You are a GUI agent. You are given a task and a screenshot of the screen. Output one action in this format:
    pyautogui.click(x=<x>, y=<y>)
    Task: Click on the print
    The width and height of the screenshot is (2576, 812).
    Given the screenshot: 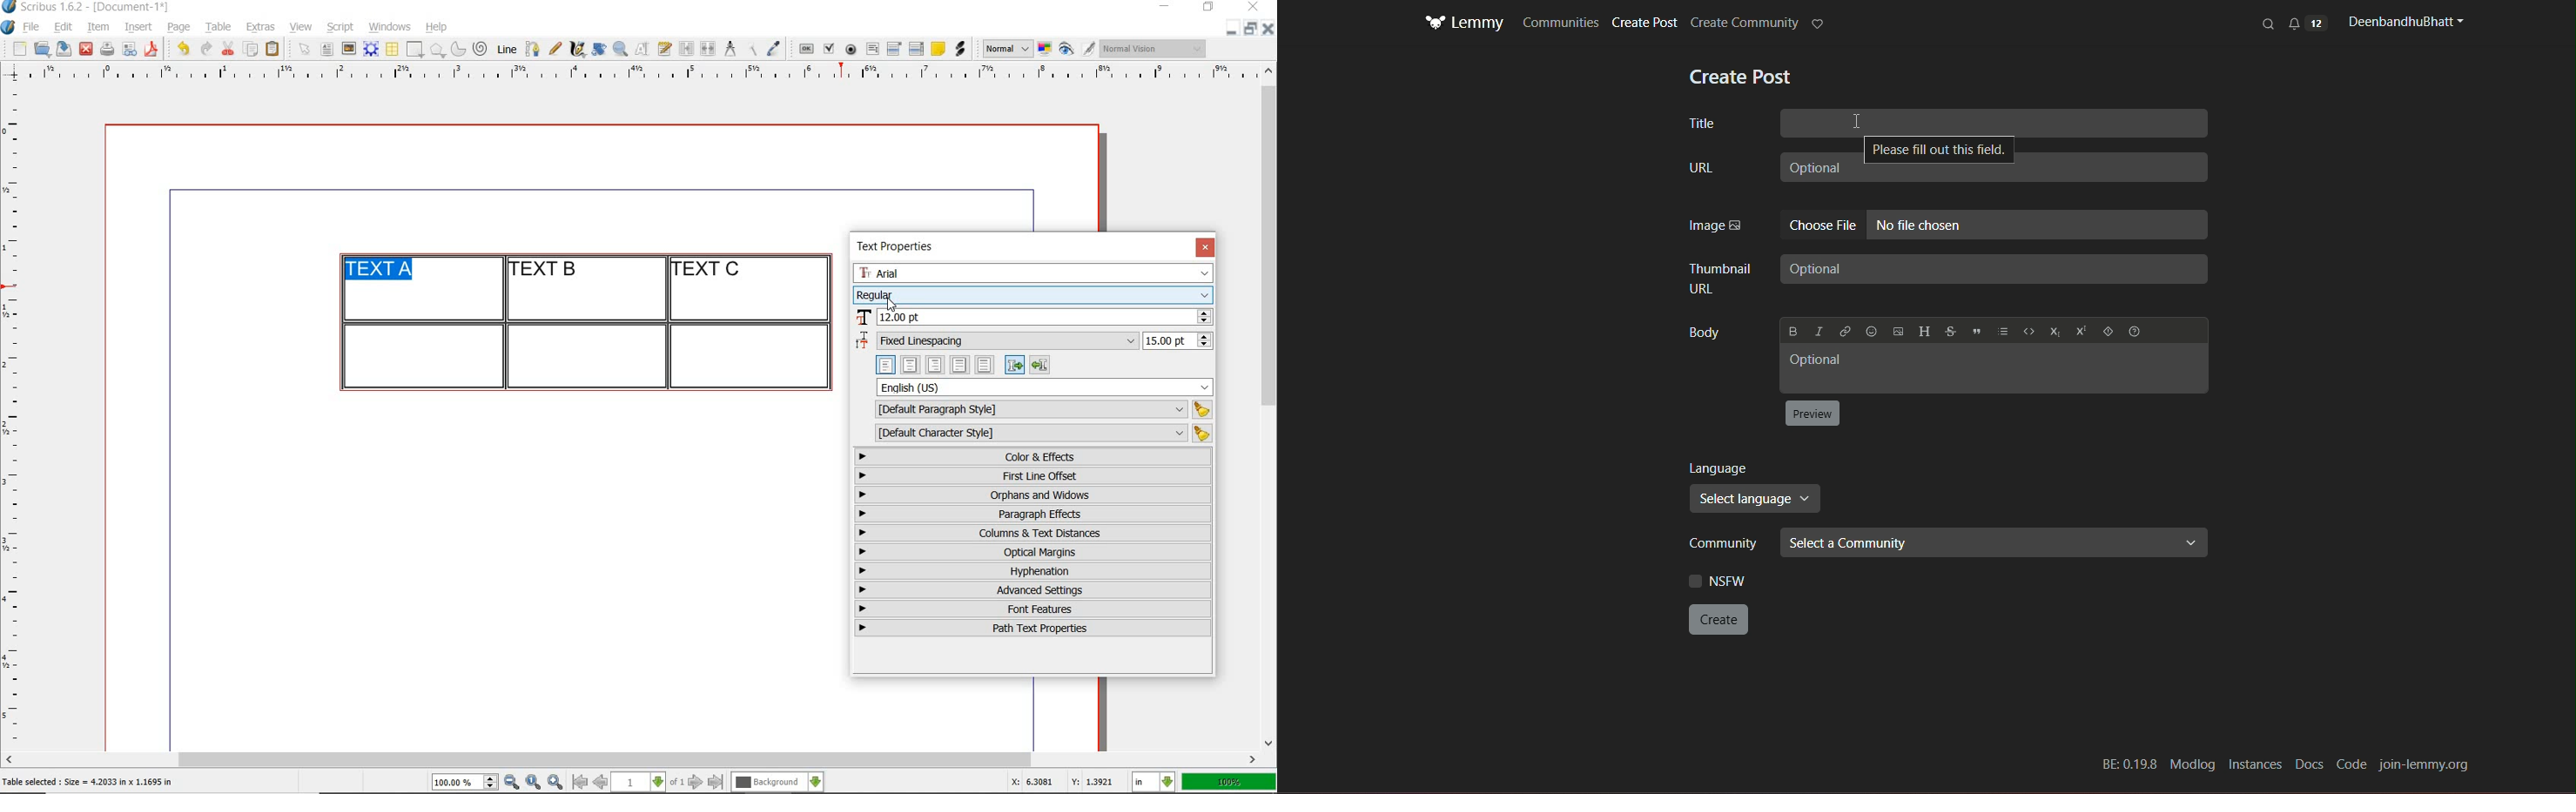 What is the action you would take?
    pyautogui.click(x=106, y=49)
    